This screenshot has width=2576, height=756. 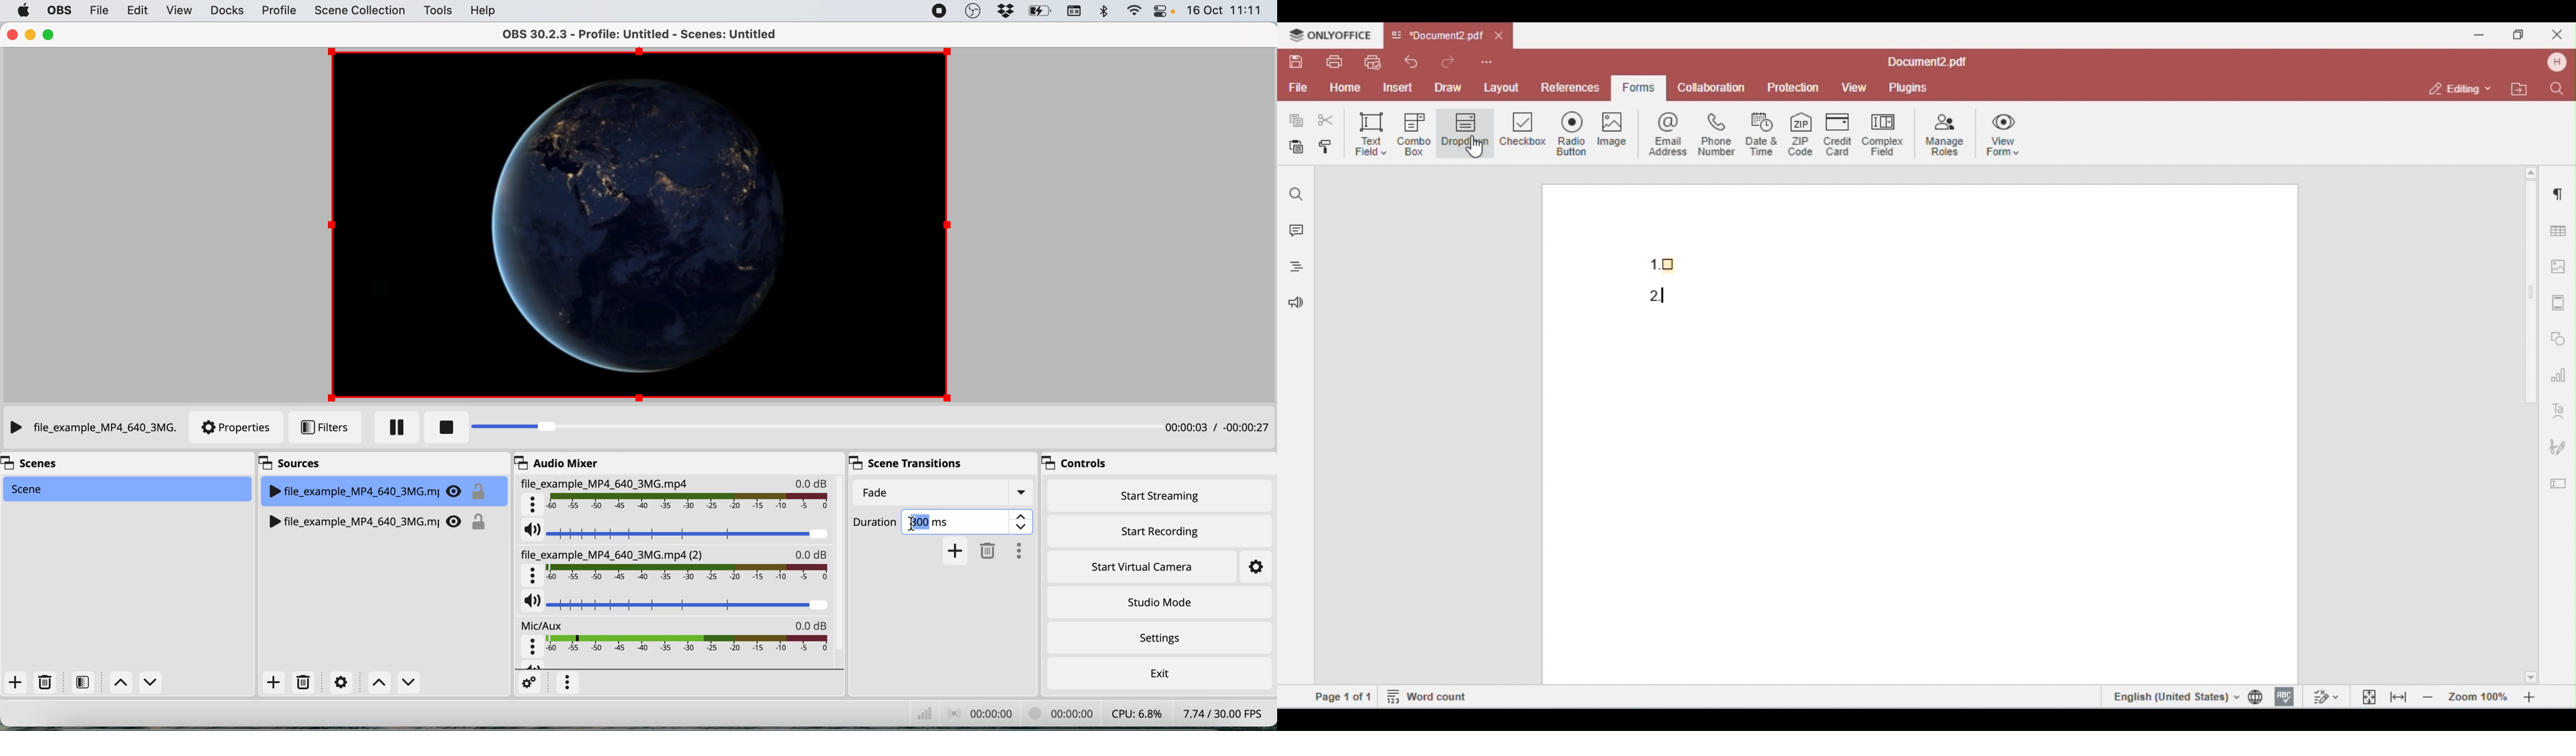 I want to click on view, so click(x=179, y=12).